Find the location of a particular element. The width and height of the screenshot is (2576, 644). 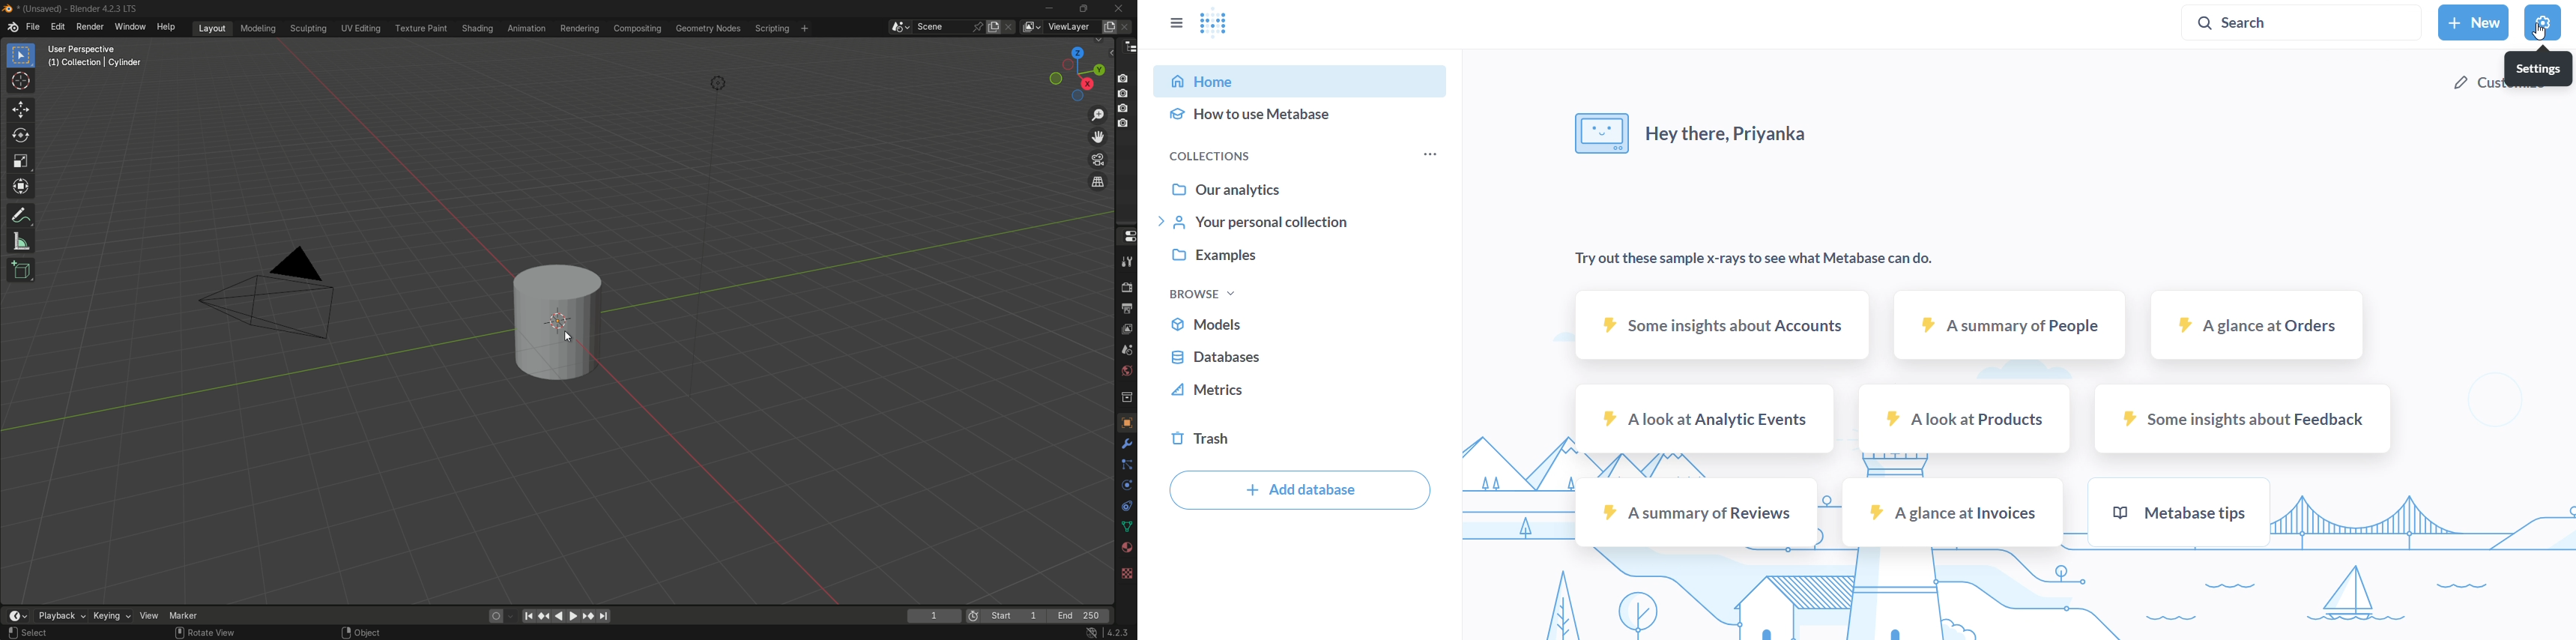

layout menu is located at coordinates (213, 28).